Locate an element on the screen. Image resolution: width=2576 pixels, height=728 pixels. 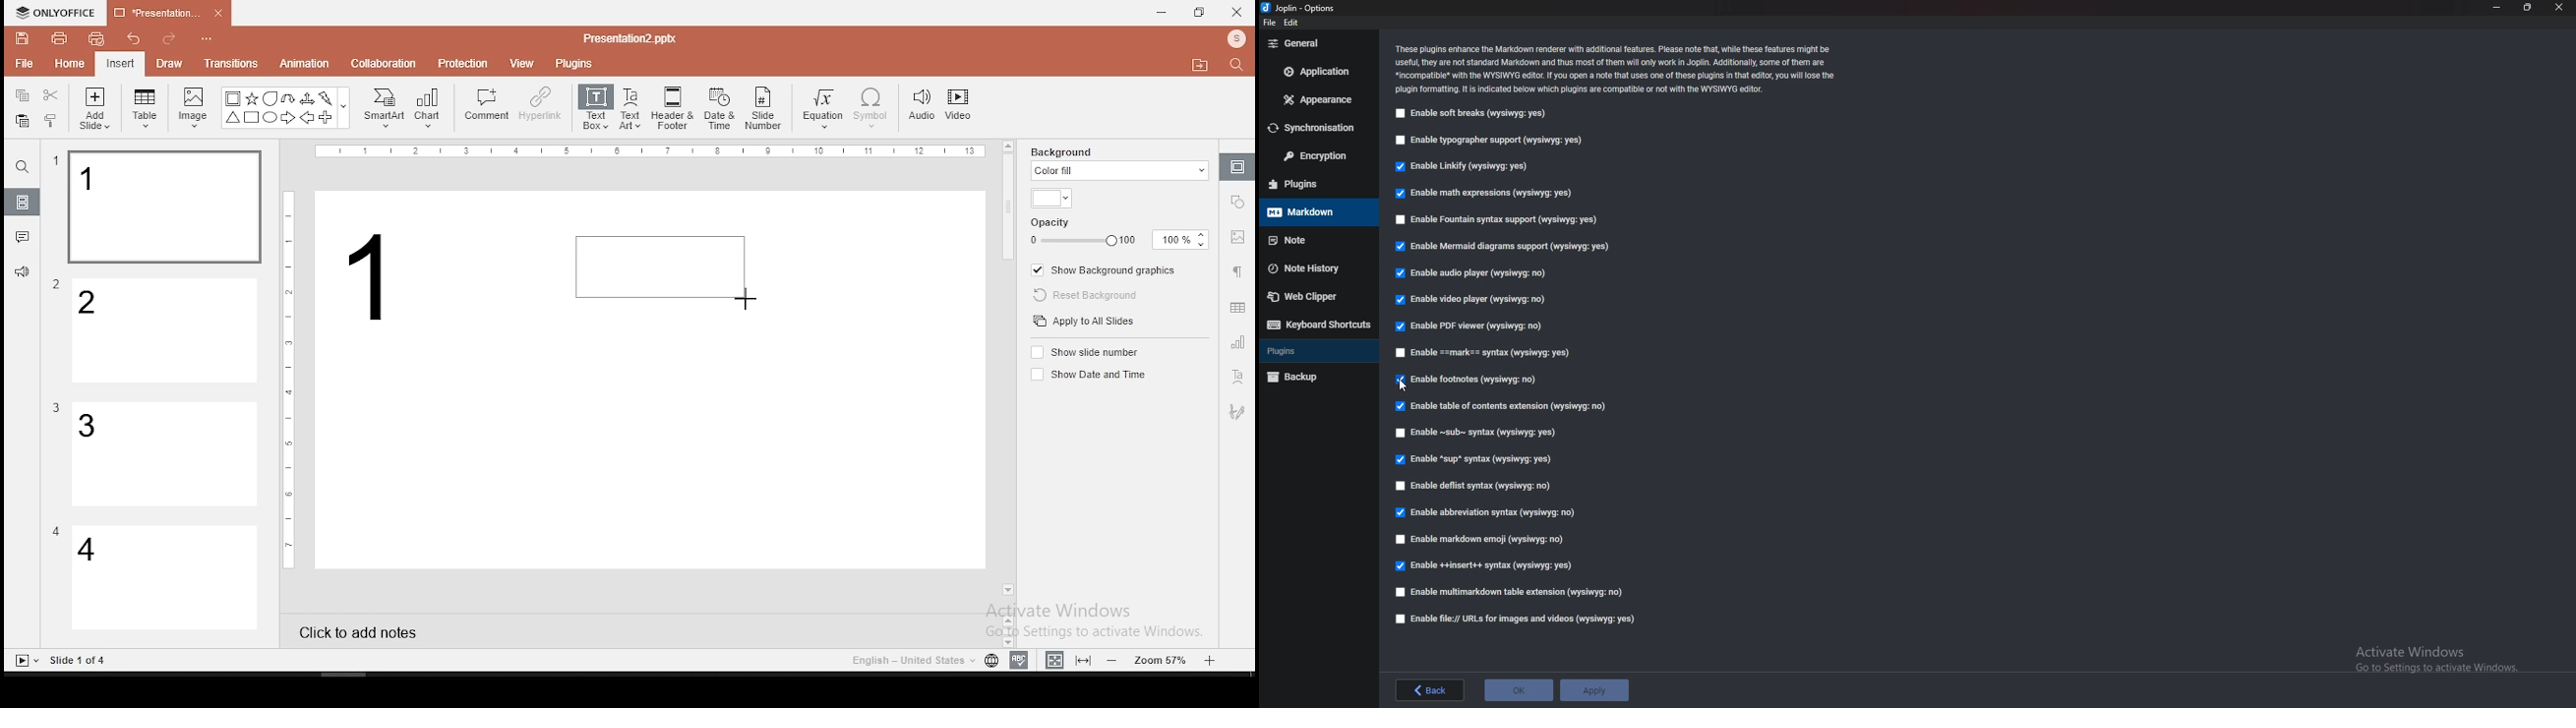
show slide number on/off is located at coordinates (1086, 351).